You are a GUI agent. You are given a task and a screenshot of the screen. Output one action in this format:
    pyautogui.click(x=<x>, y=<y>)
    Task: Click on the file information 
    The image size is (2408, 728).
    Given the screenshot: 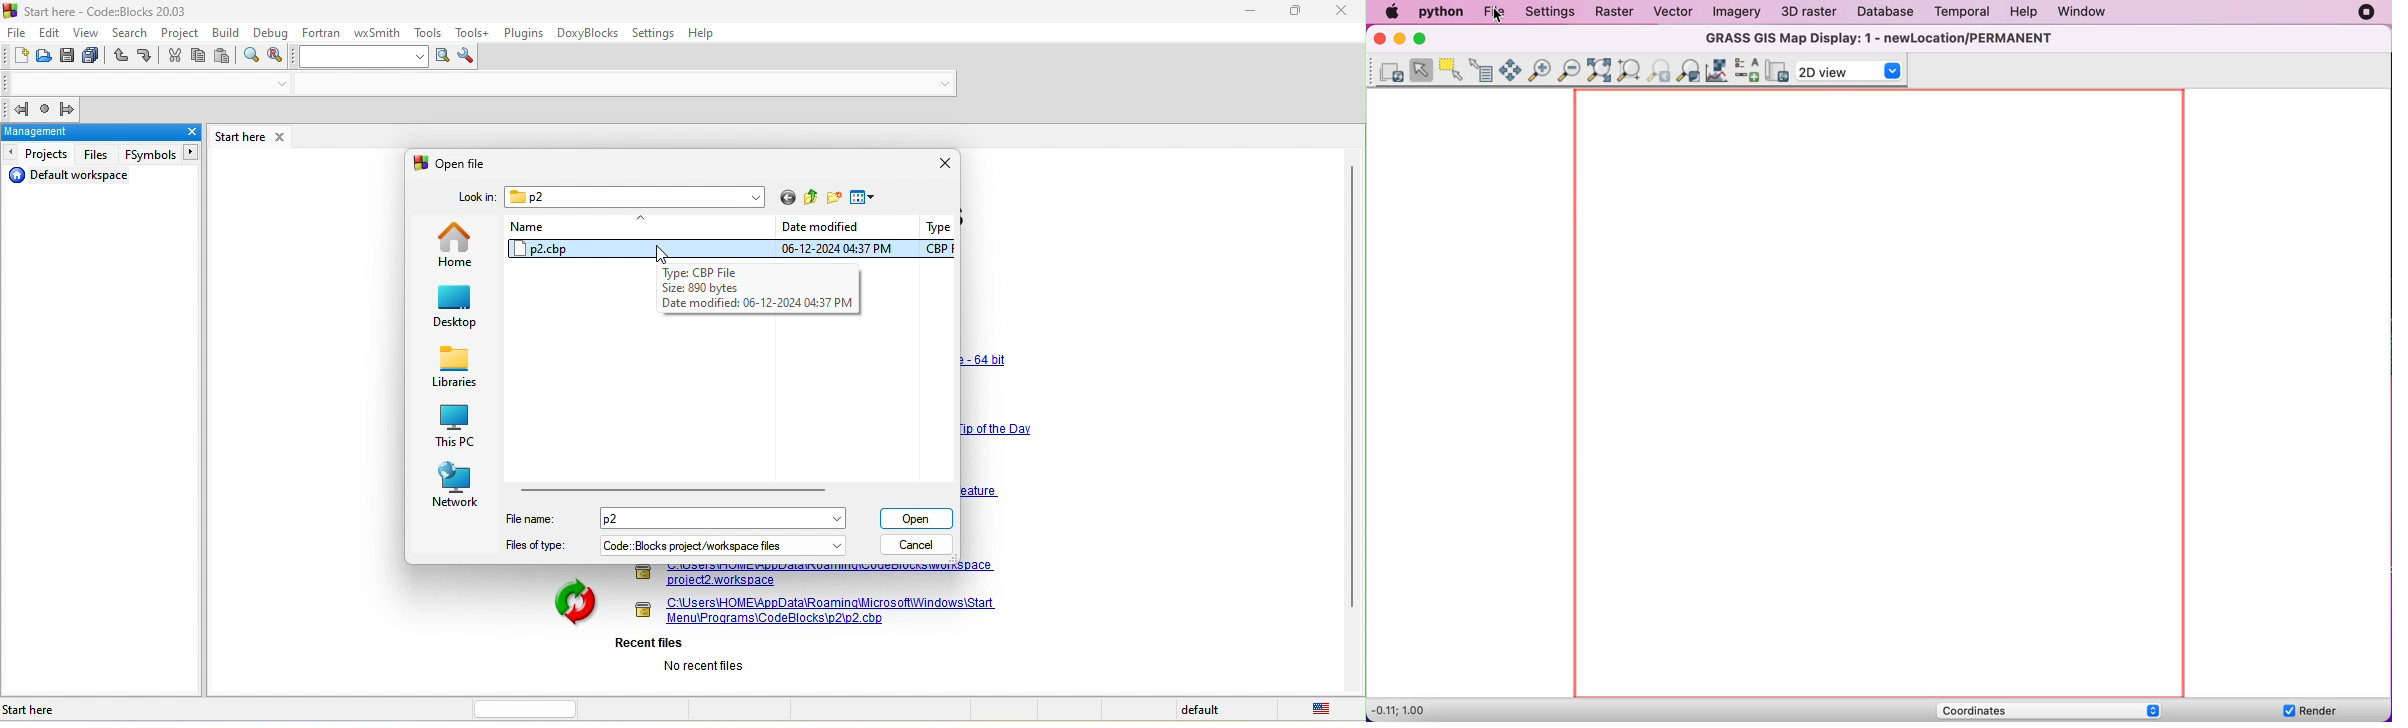 What is the action you would take?
    pyautogui.click(x=756, y=288)
    